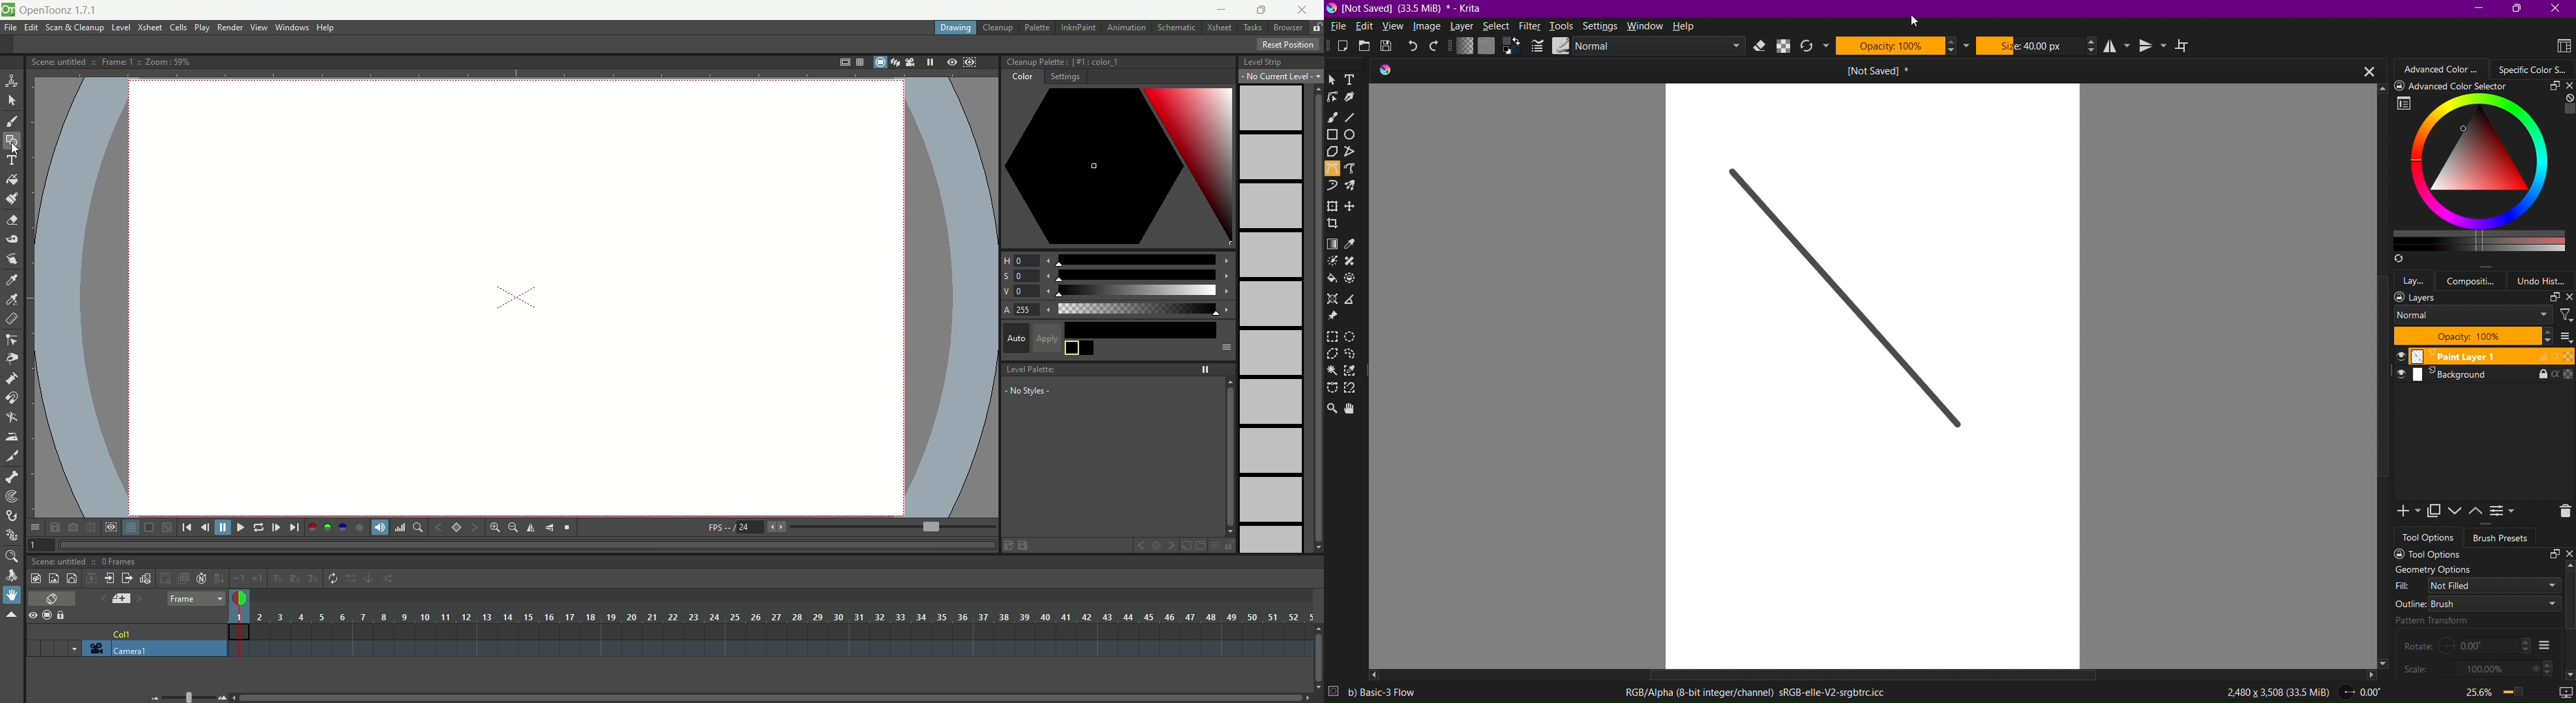 This screenshot has height=728, width=2576. Describe the element at coordinates (2188, 47) in the screenshot. I see `Wrap Around Mode` at that location.